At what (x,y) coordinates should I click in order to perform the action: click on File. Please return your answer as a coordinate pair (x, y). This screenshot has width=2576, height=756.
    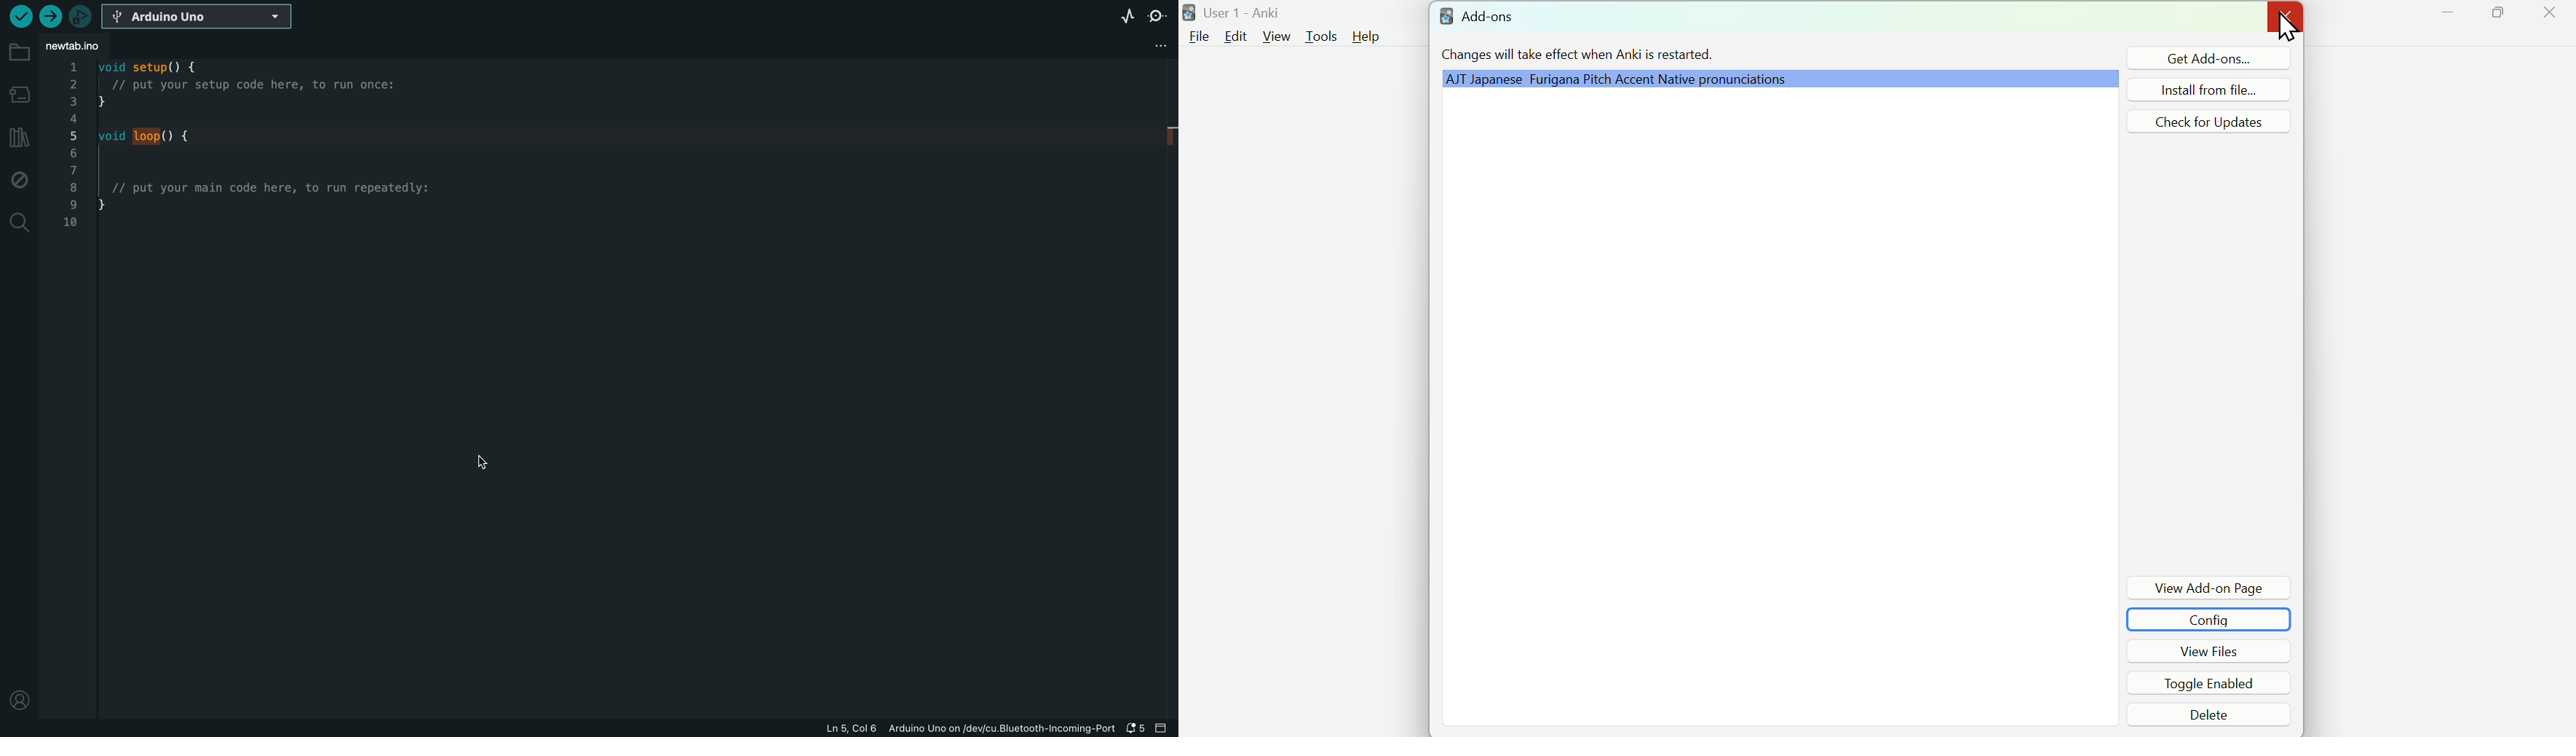
    Looking at the image, I should click on (1196, 38).